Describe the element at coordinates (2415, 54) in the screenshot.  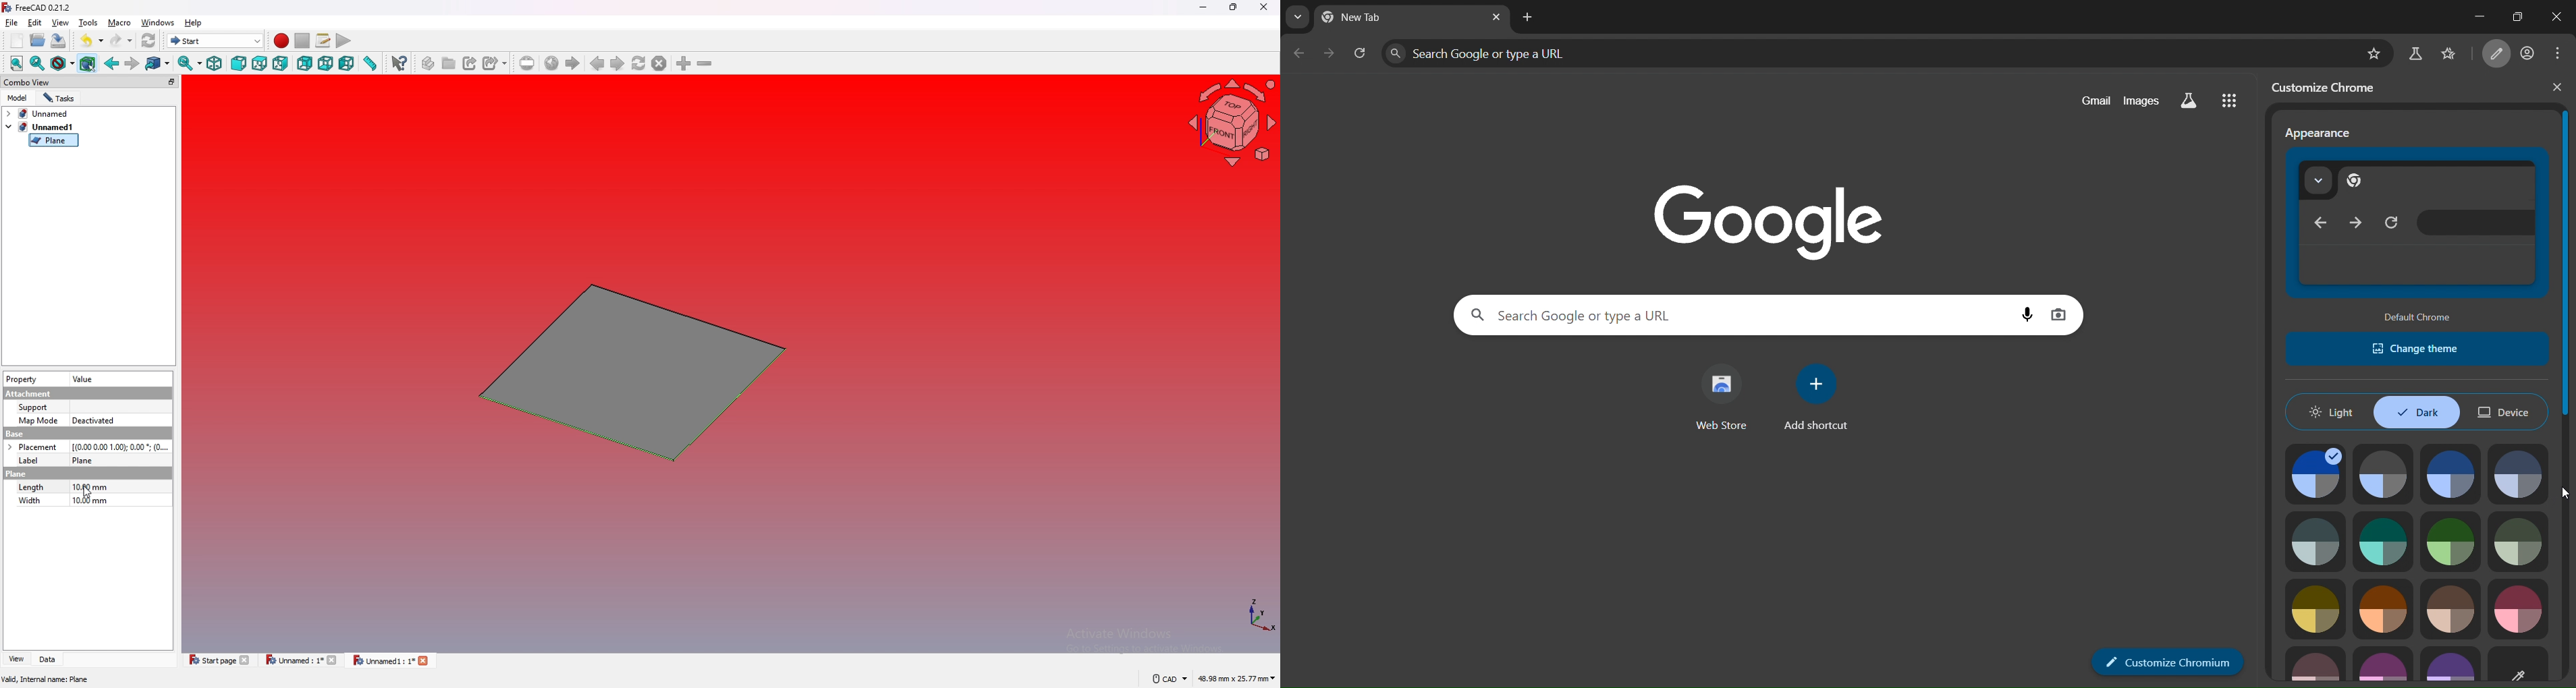
I see `search labs` at that location.